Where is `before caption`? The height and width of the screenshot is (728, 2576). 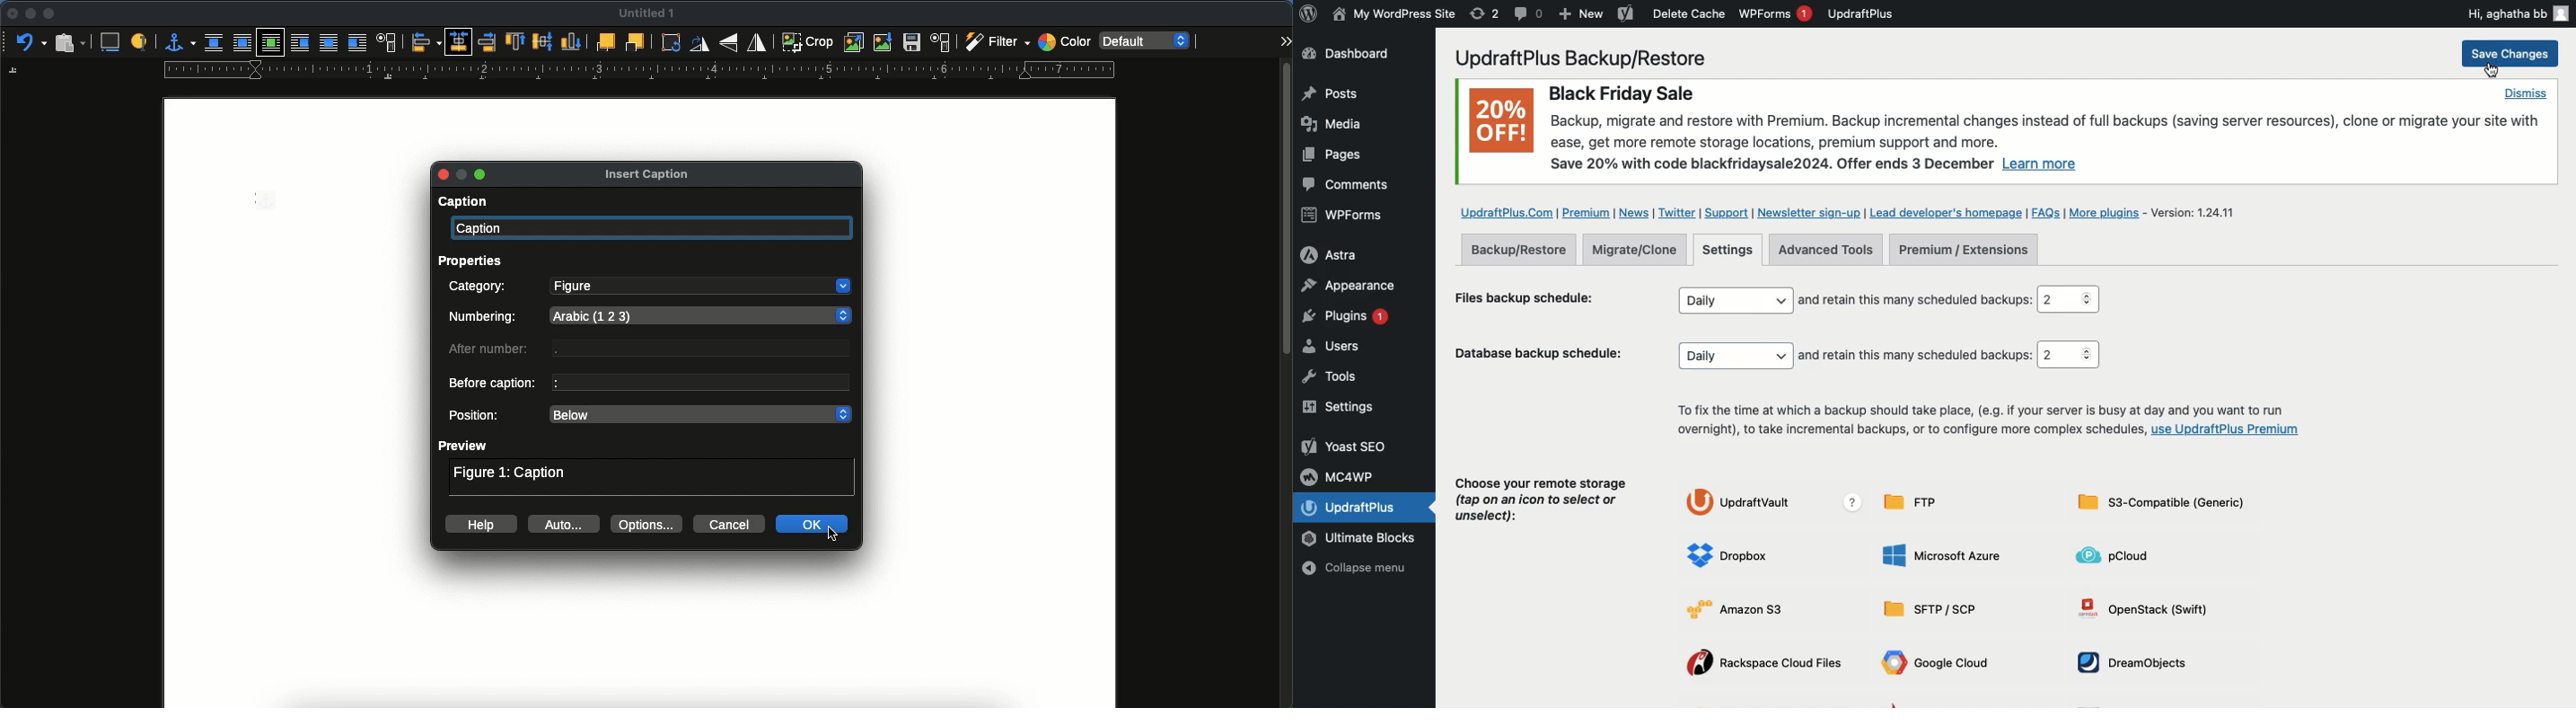 before caption is located at coordinates (495, 385).